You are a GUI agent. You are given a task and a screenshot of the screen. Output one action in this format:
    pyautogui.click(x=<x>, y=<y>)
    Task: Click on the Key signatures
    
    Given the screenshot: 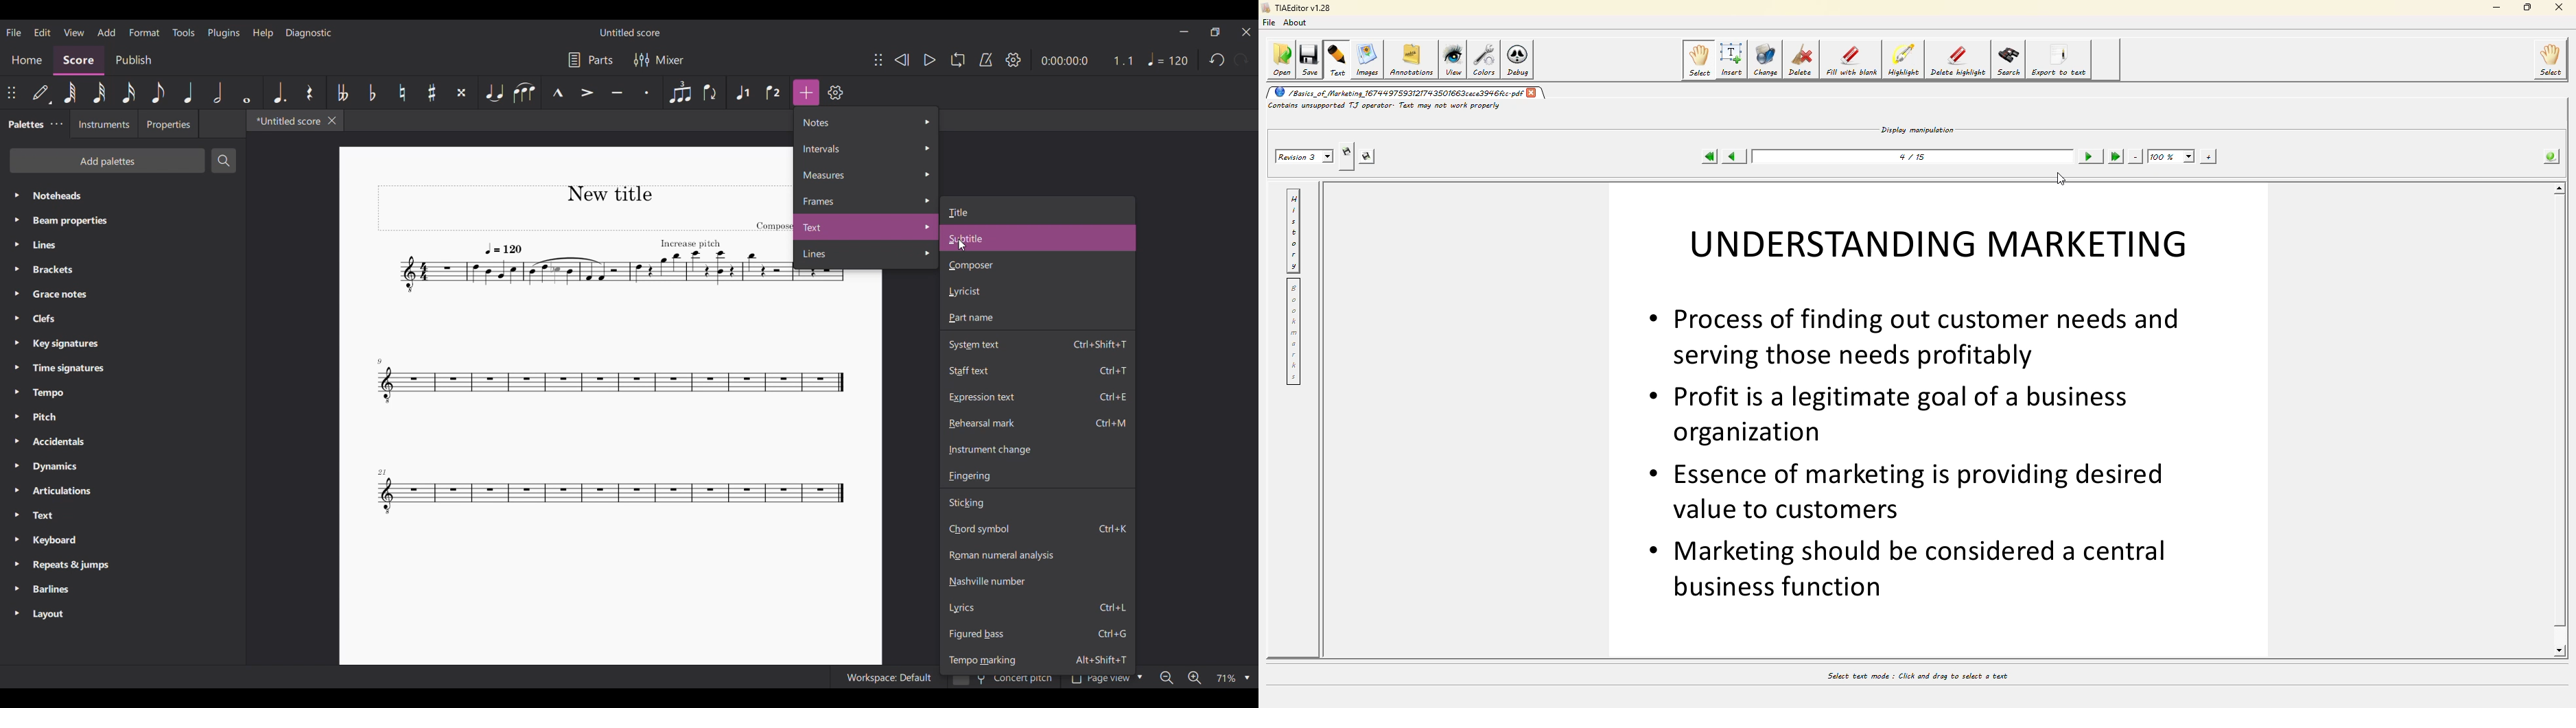 What is the action you would take?
    pyautogui.click(x=123, y=344)
    